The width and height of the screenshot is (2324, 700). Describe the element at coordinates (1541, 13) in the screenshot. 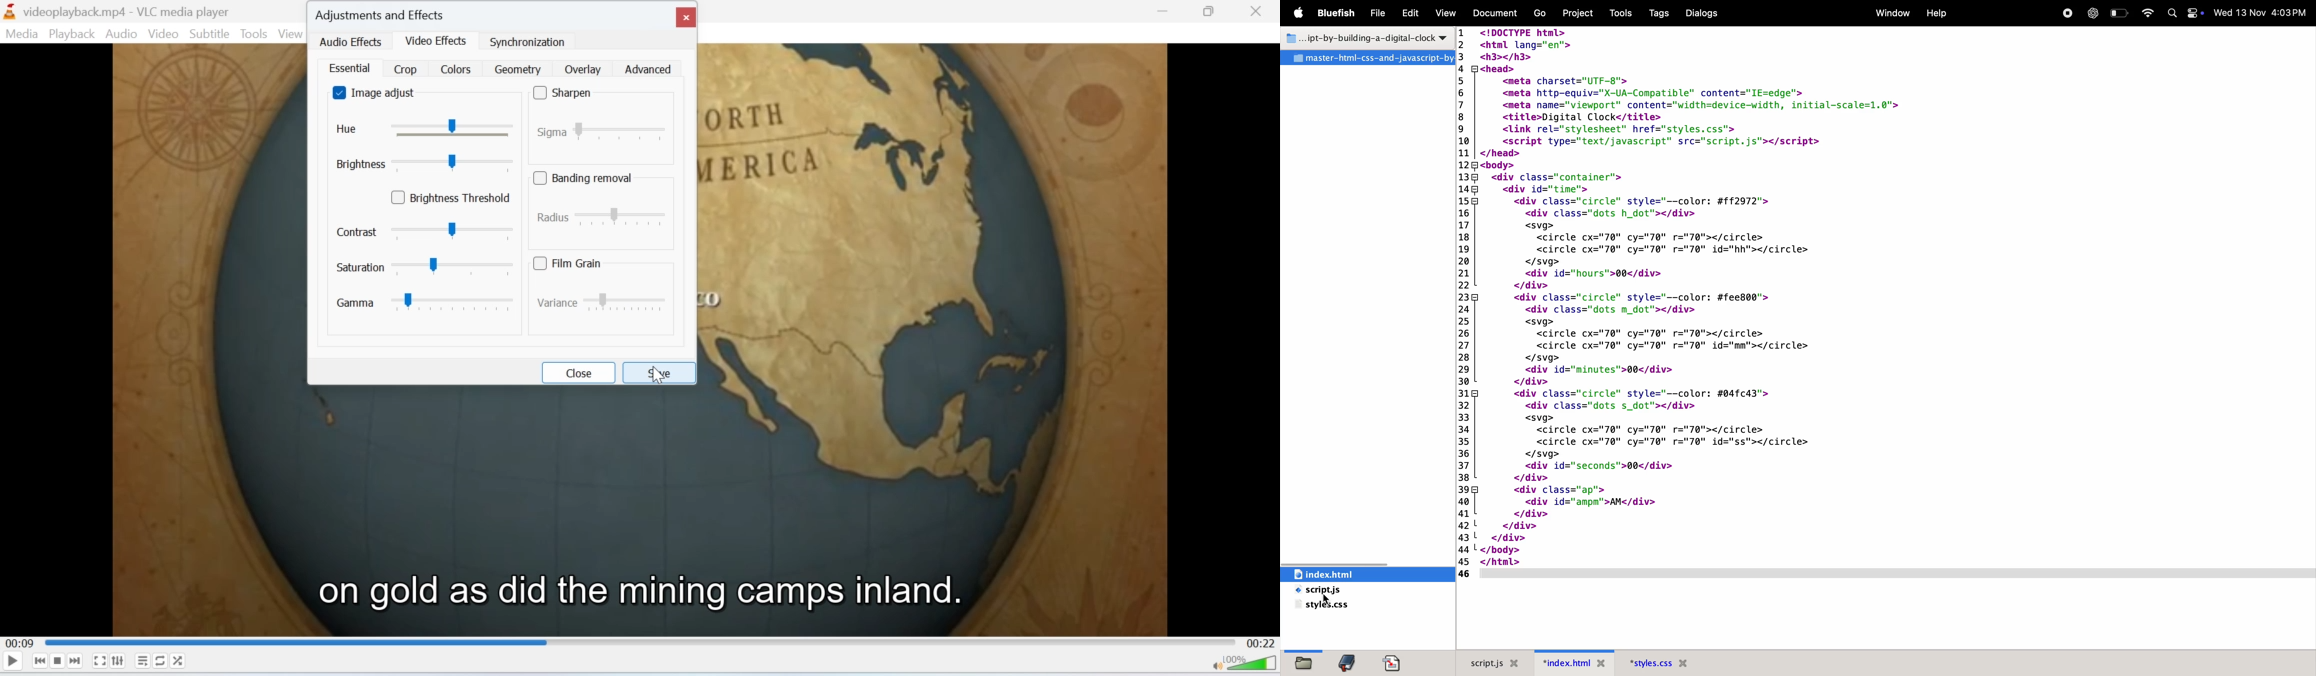

I see `Go` at that location.